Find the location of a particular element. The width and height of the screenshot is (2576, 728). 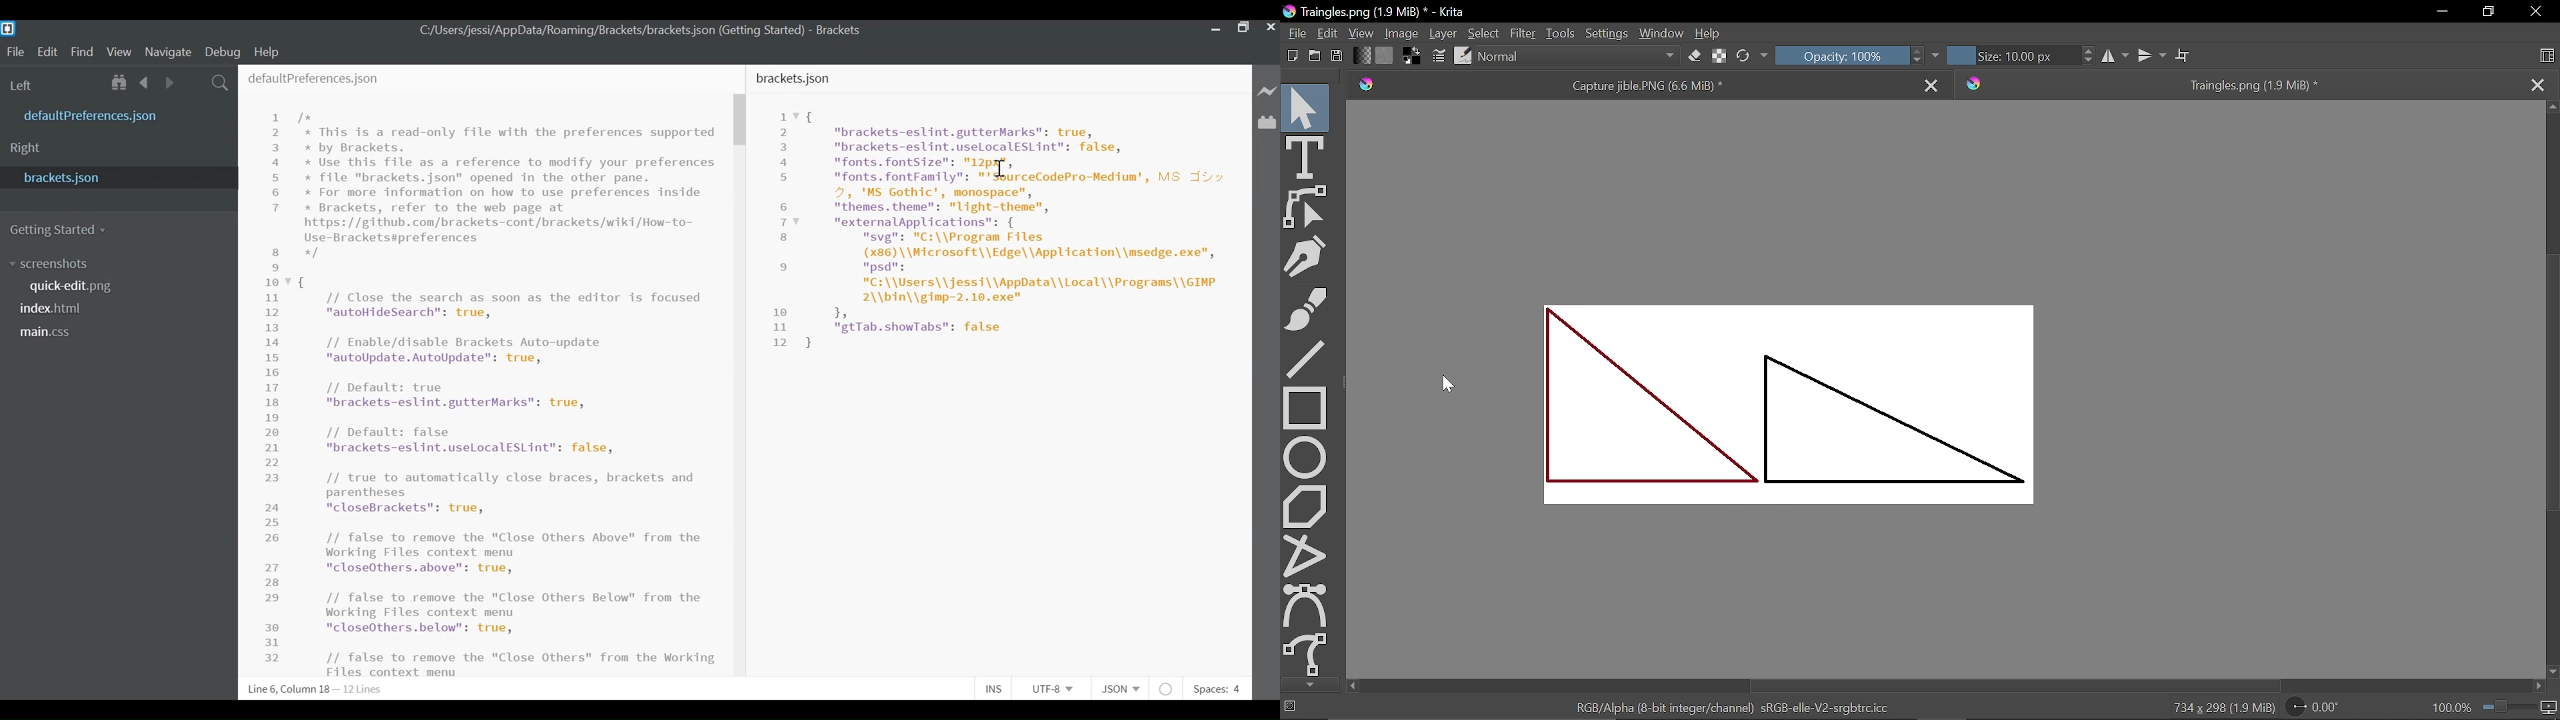

Edit is located at coordinates (1329, 32).